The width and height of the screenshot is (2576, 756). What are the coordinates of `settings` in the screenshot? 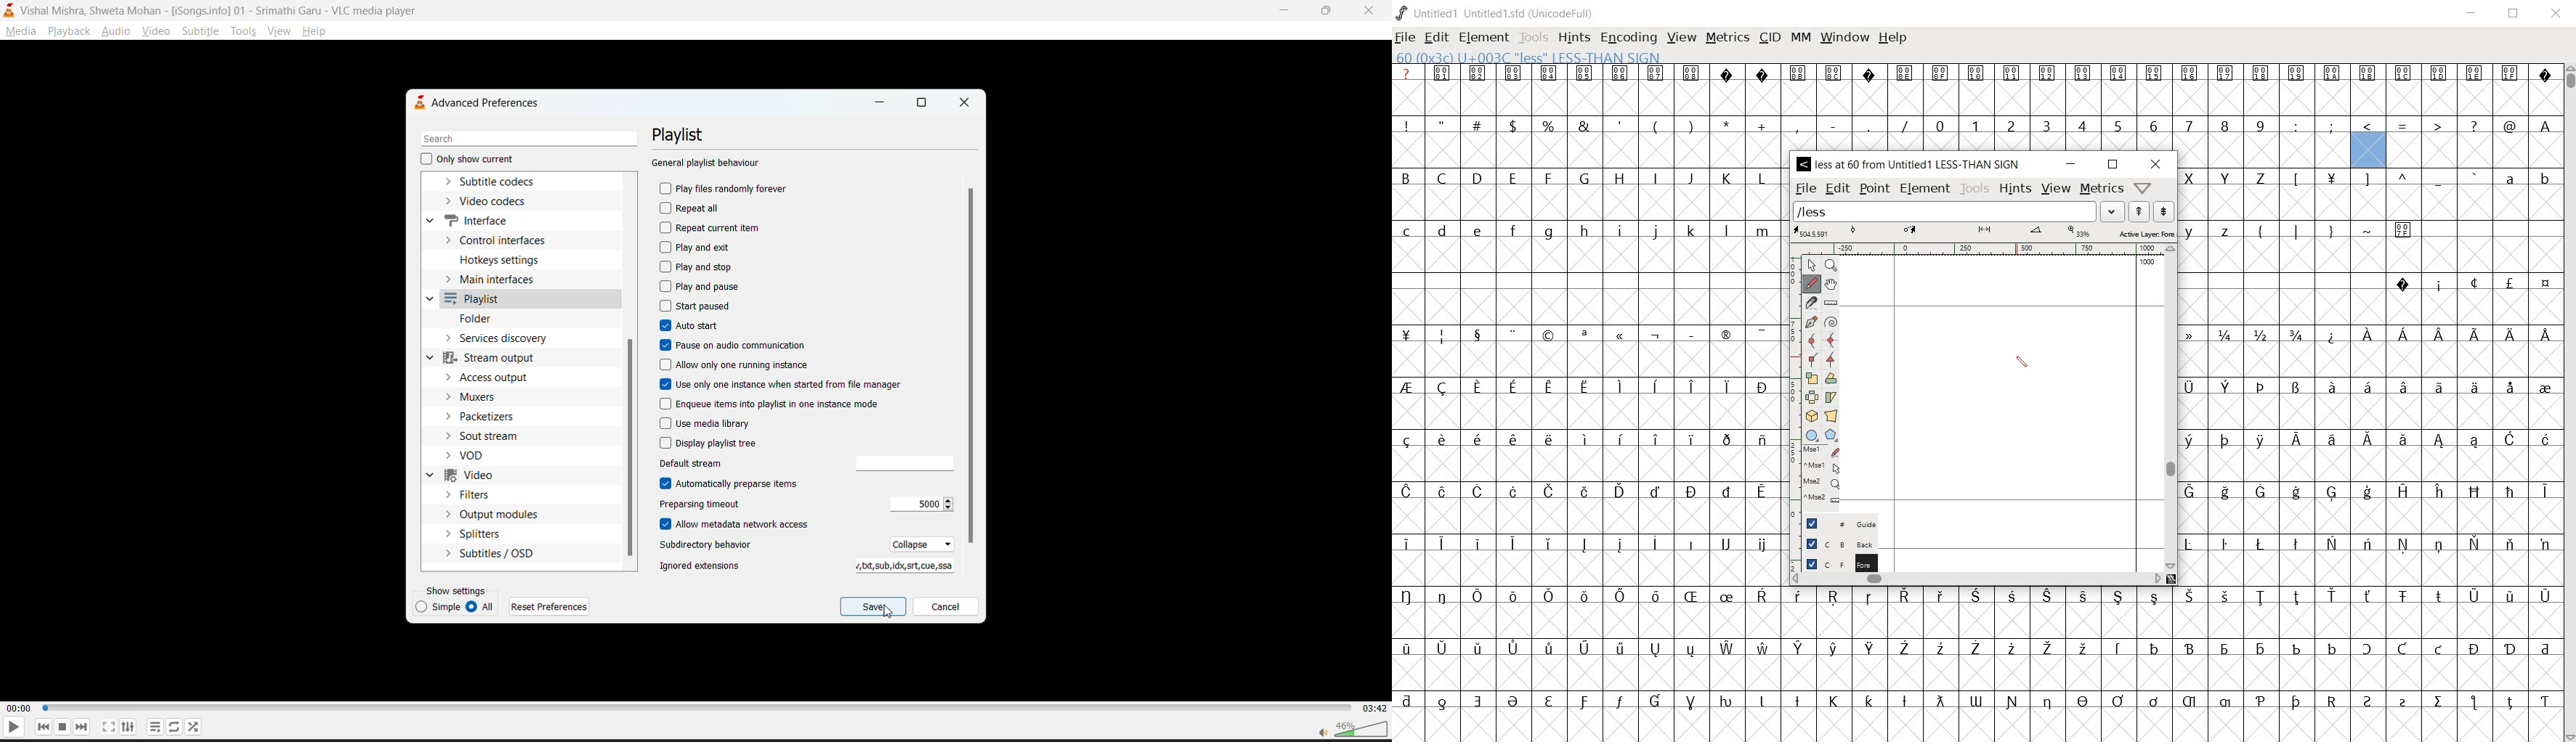 It's located at (126, 728).